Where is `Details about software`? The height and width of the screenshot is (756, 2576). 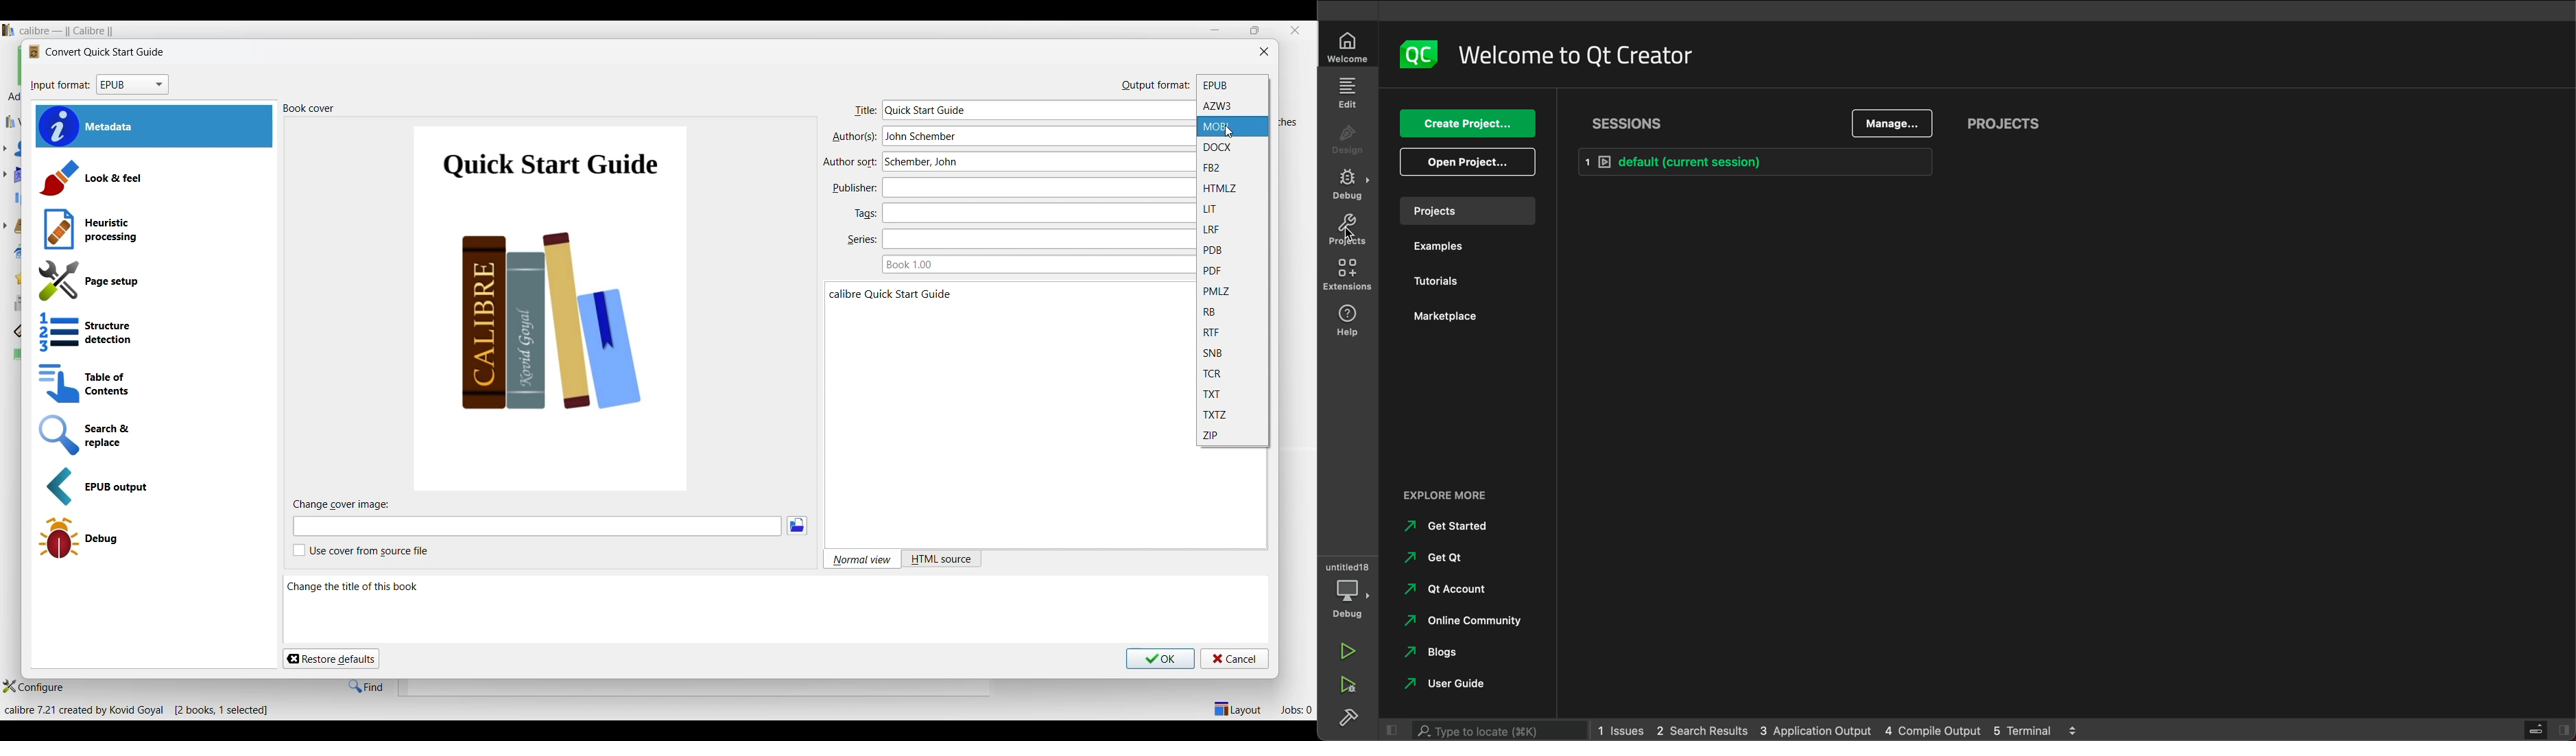
Details about software is located at coordinates (141, 711).